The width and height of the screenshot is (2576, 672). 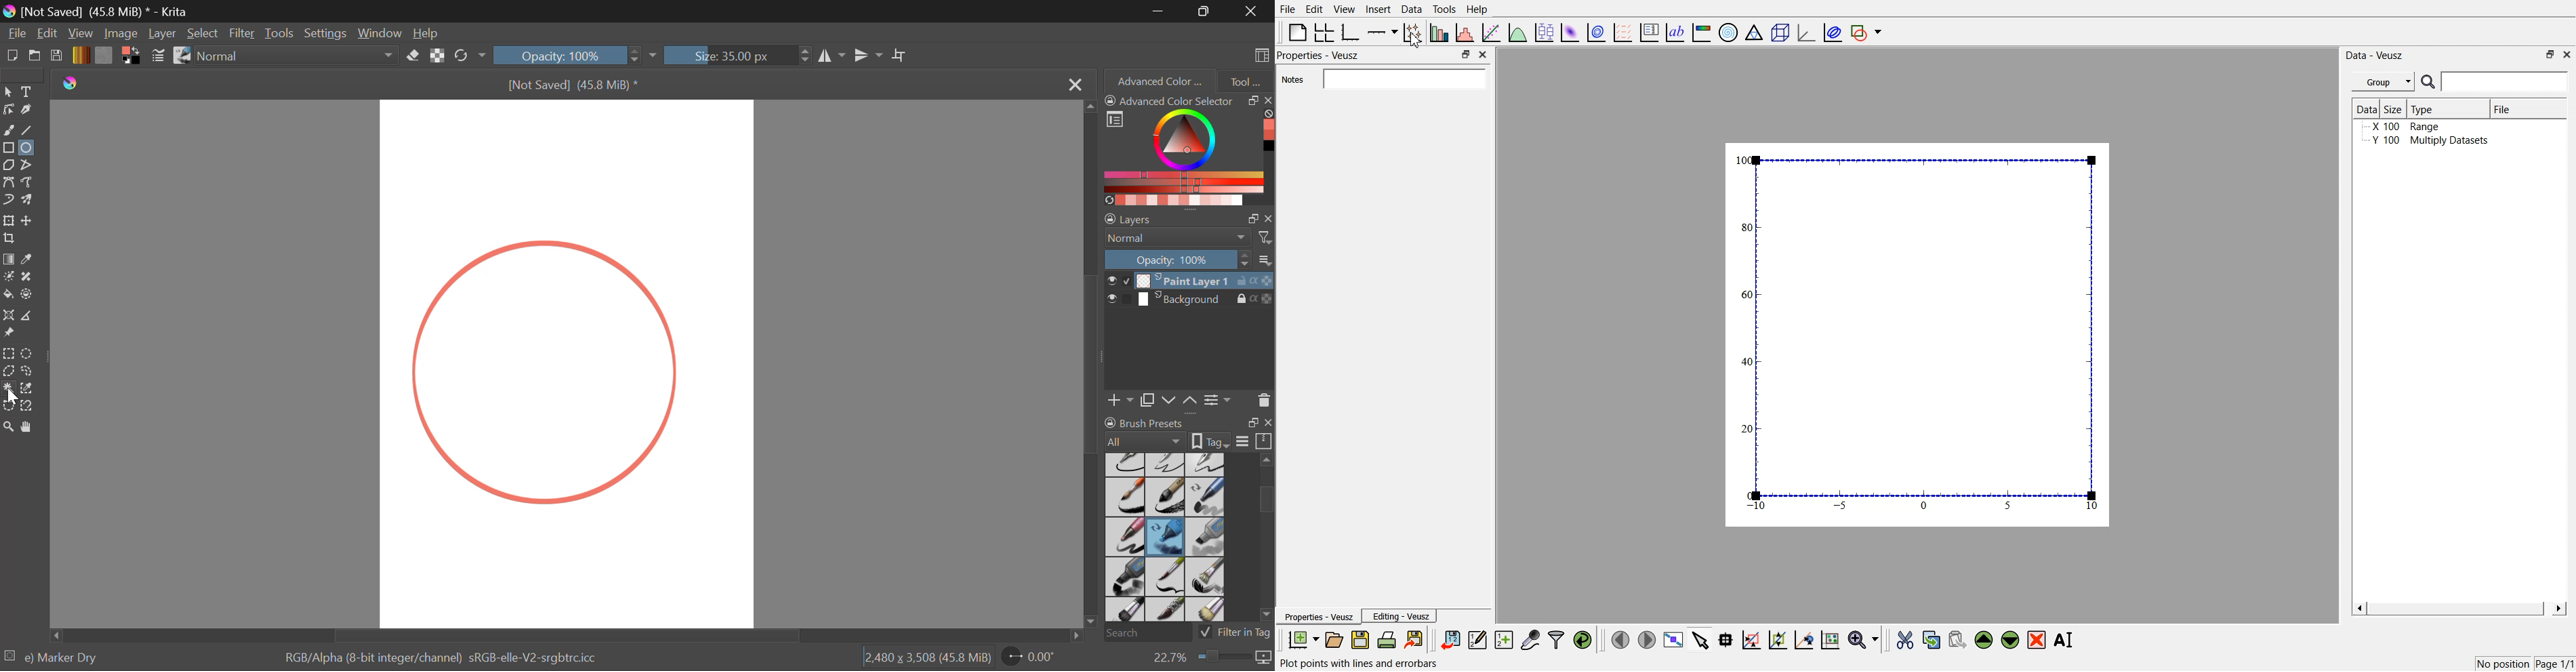 I want to click on Magnetic Curve Selection, so click(x=32, y=406).